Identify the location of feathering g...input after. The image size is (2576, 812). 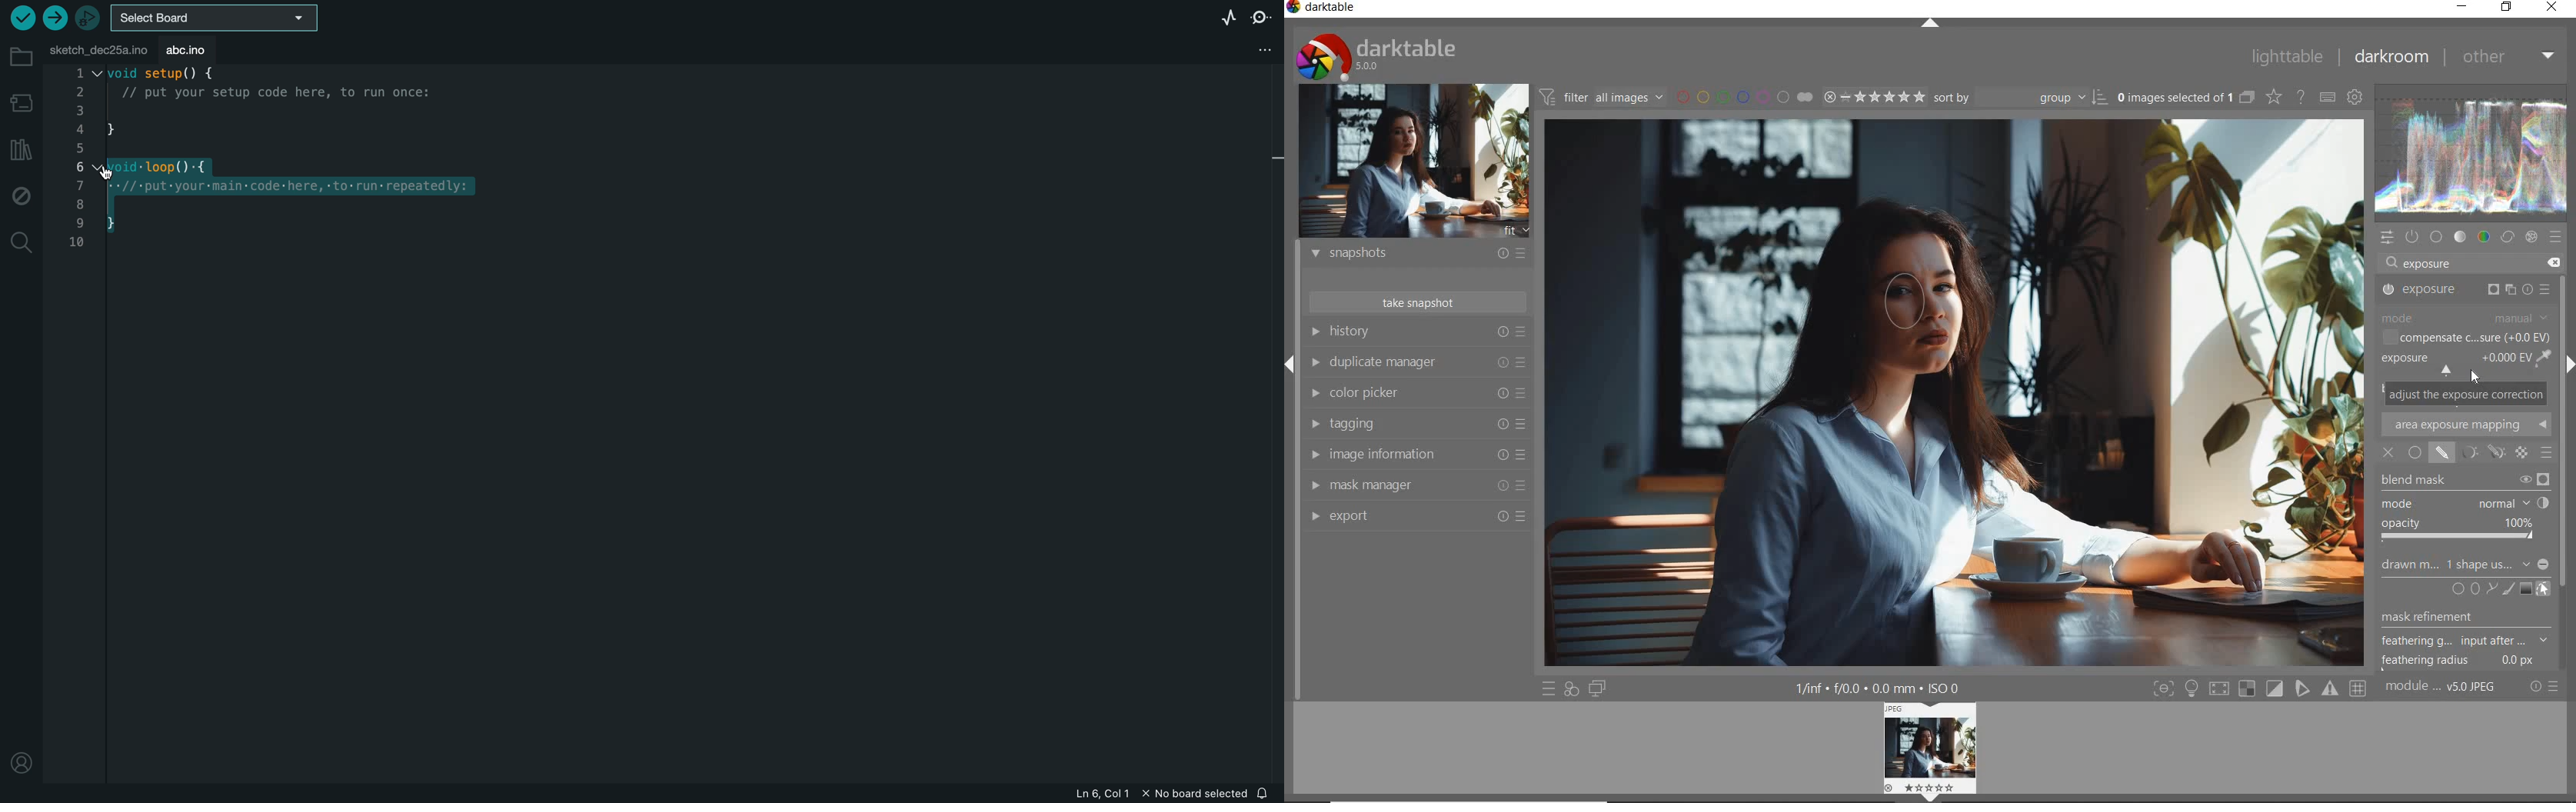
(2465, 639).